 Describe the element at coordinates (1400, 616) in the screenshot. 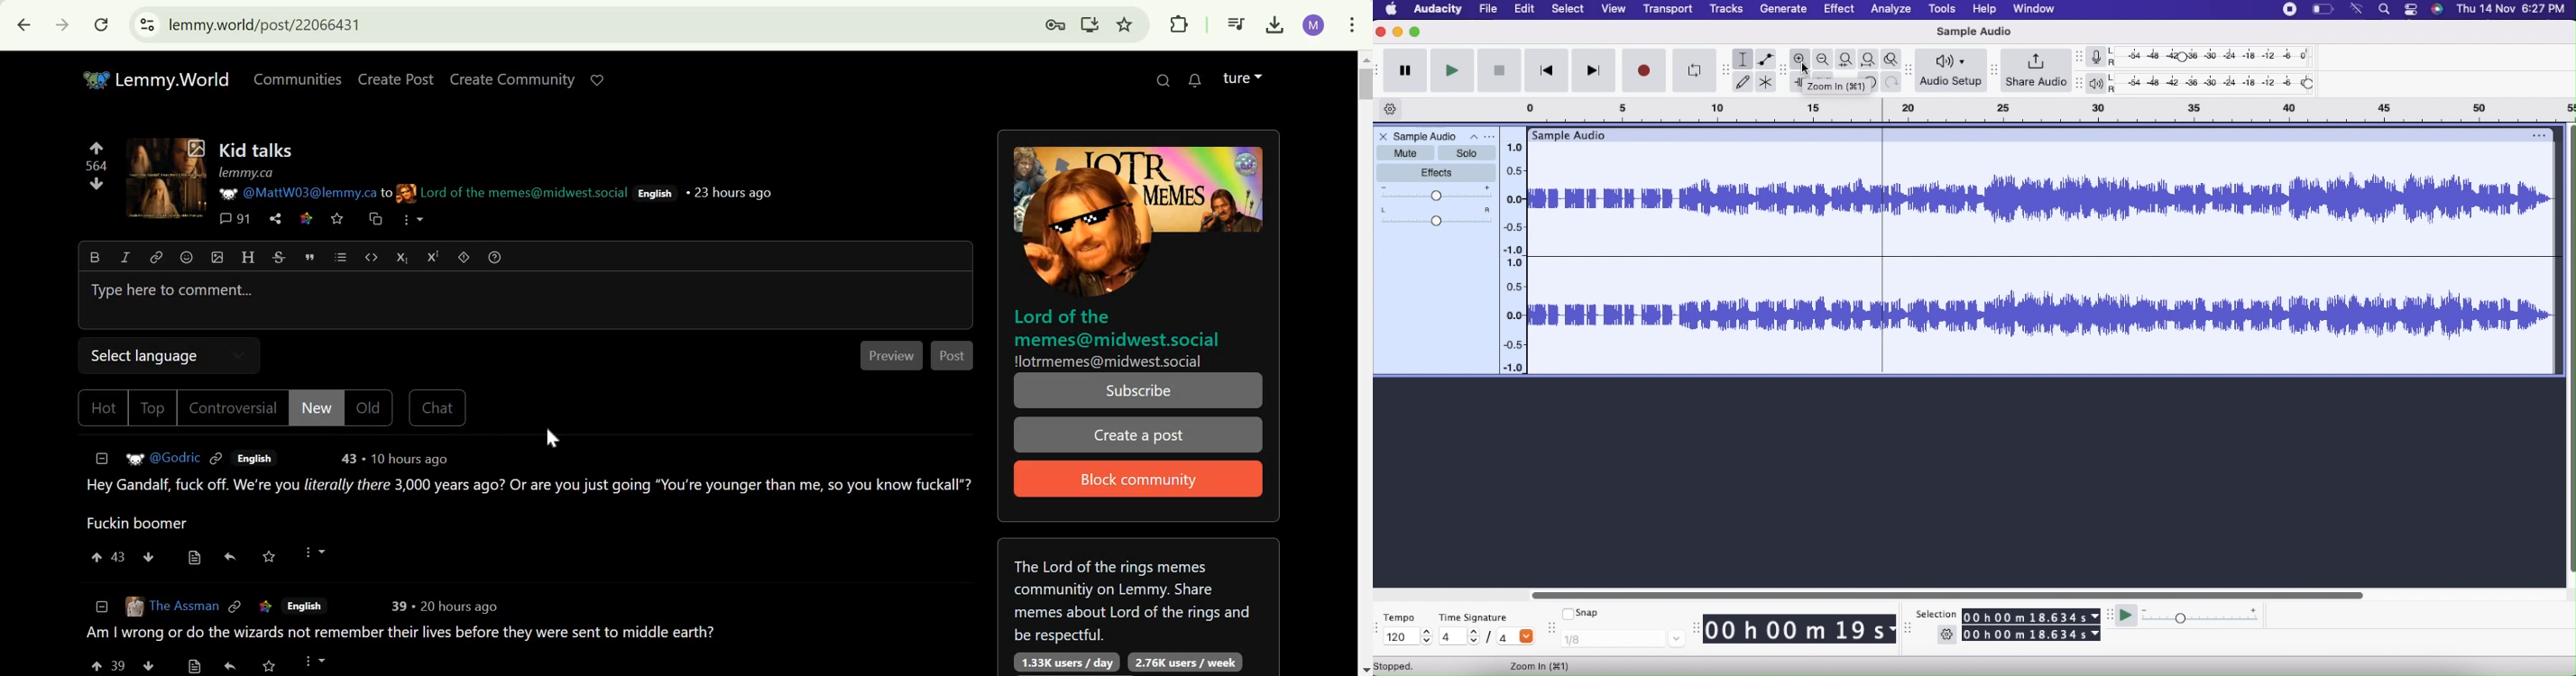

I see `Tempo` at that location.